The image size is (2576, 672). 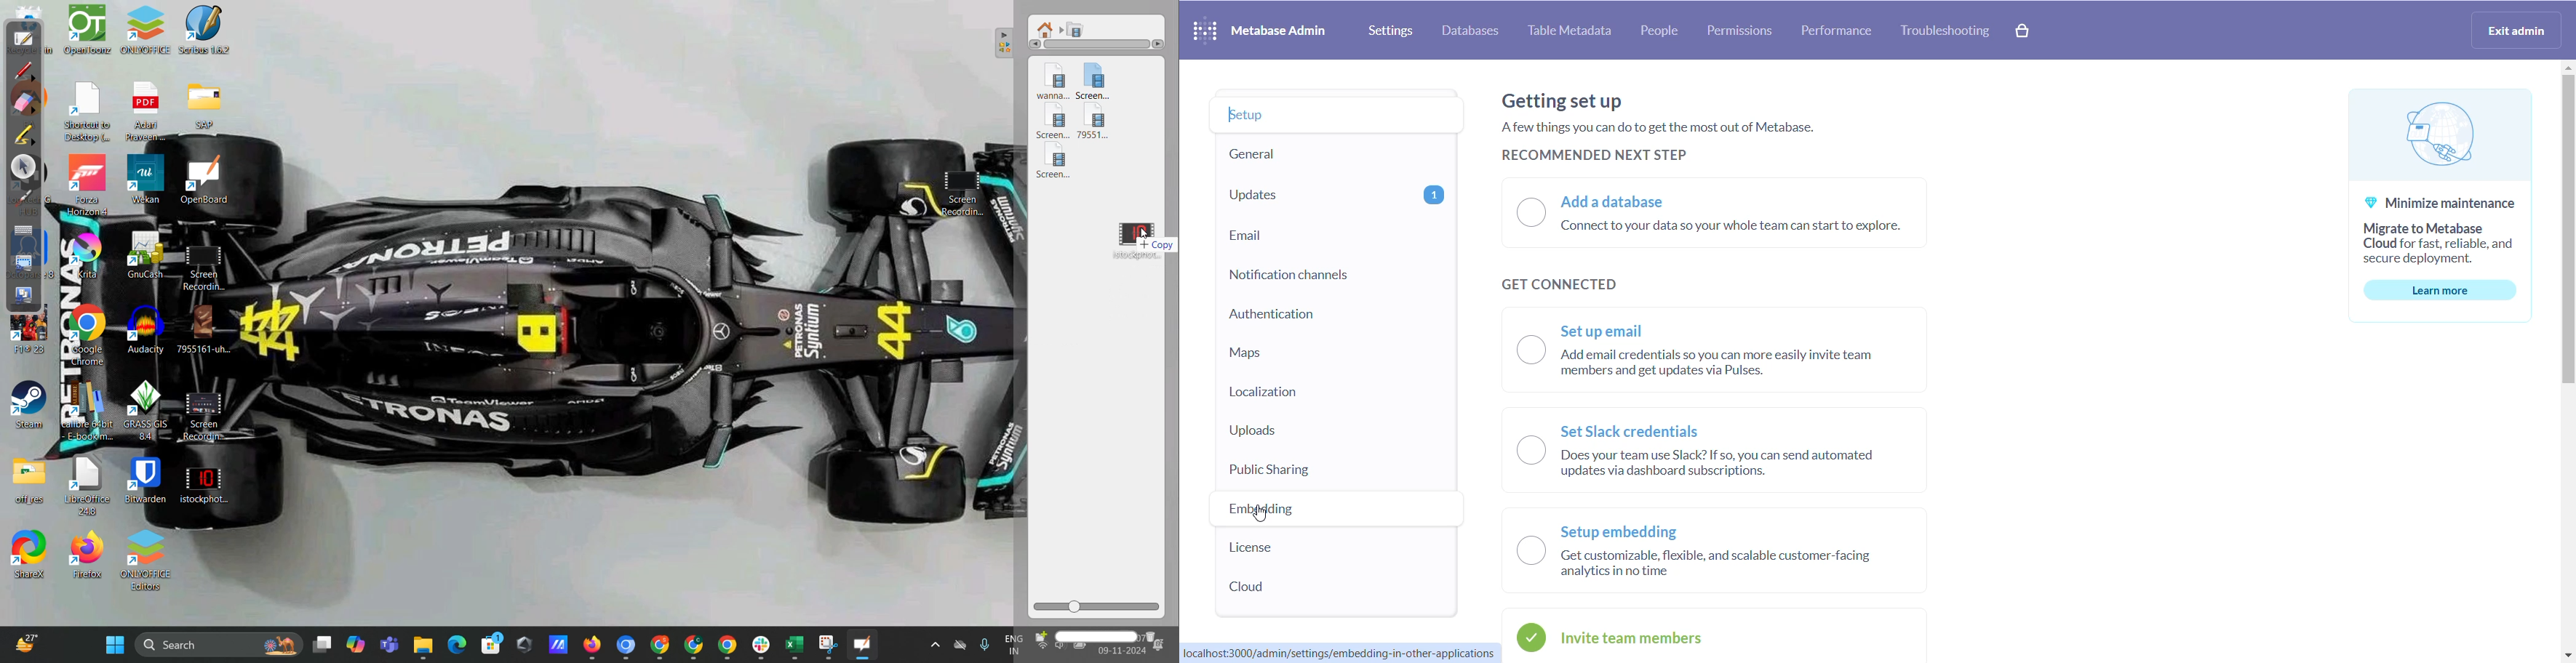 I want to click on Adan Pravenn, so click(x=150, y=114).